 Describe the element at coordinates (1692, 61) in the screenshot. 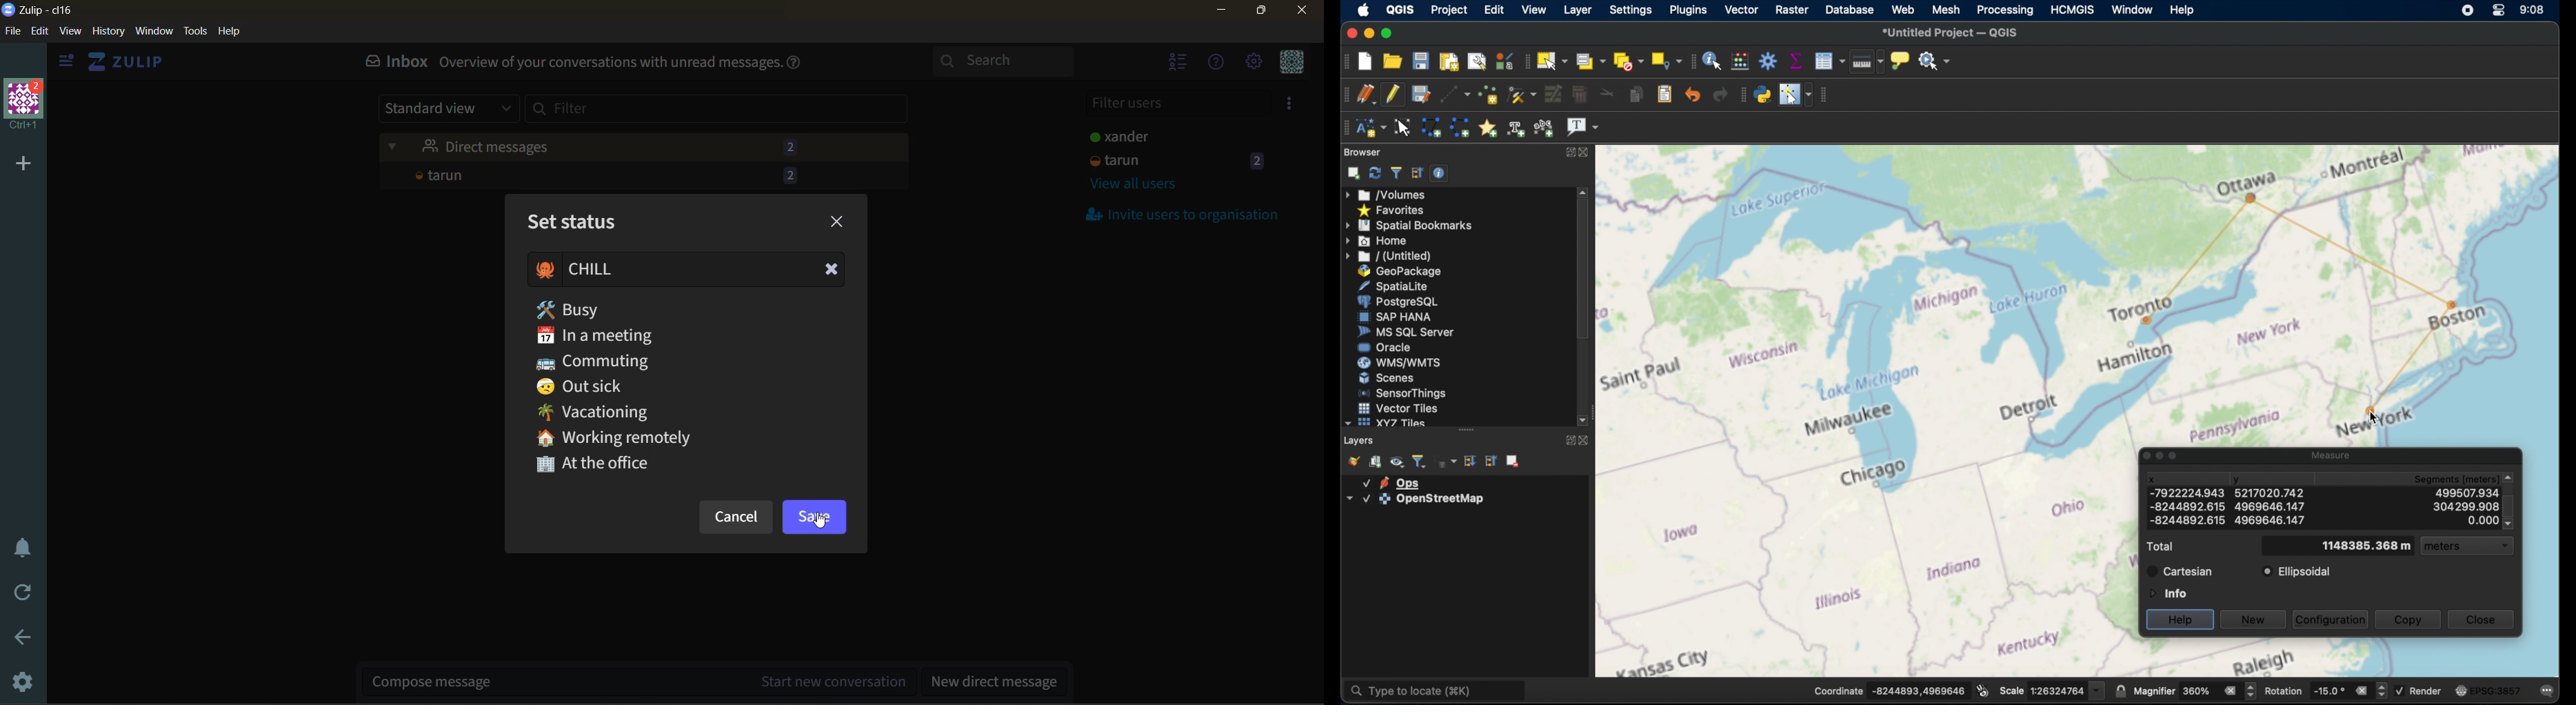

I see `attributes toolbar` at that location.